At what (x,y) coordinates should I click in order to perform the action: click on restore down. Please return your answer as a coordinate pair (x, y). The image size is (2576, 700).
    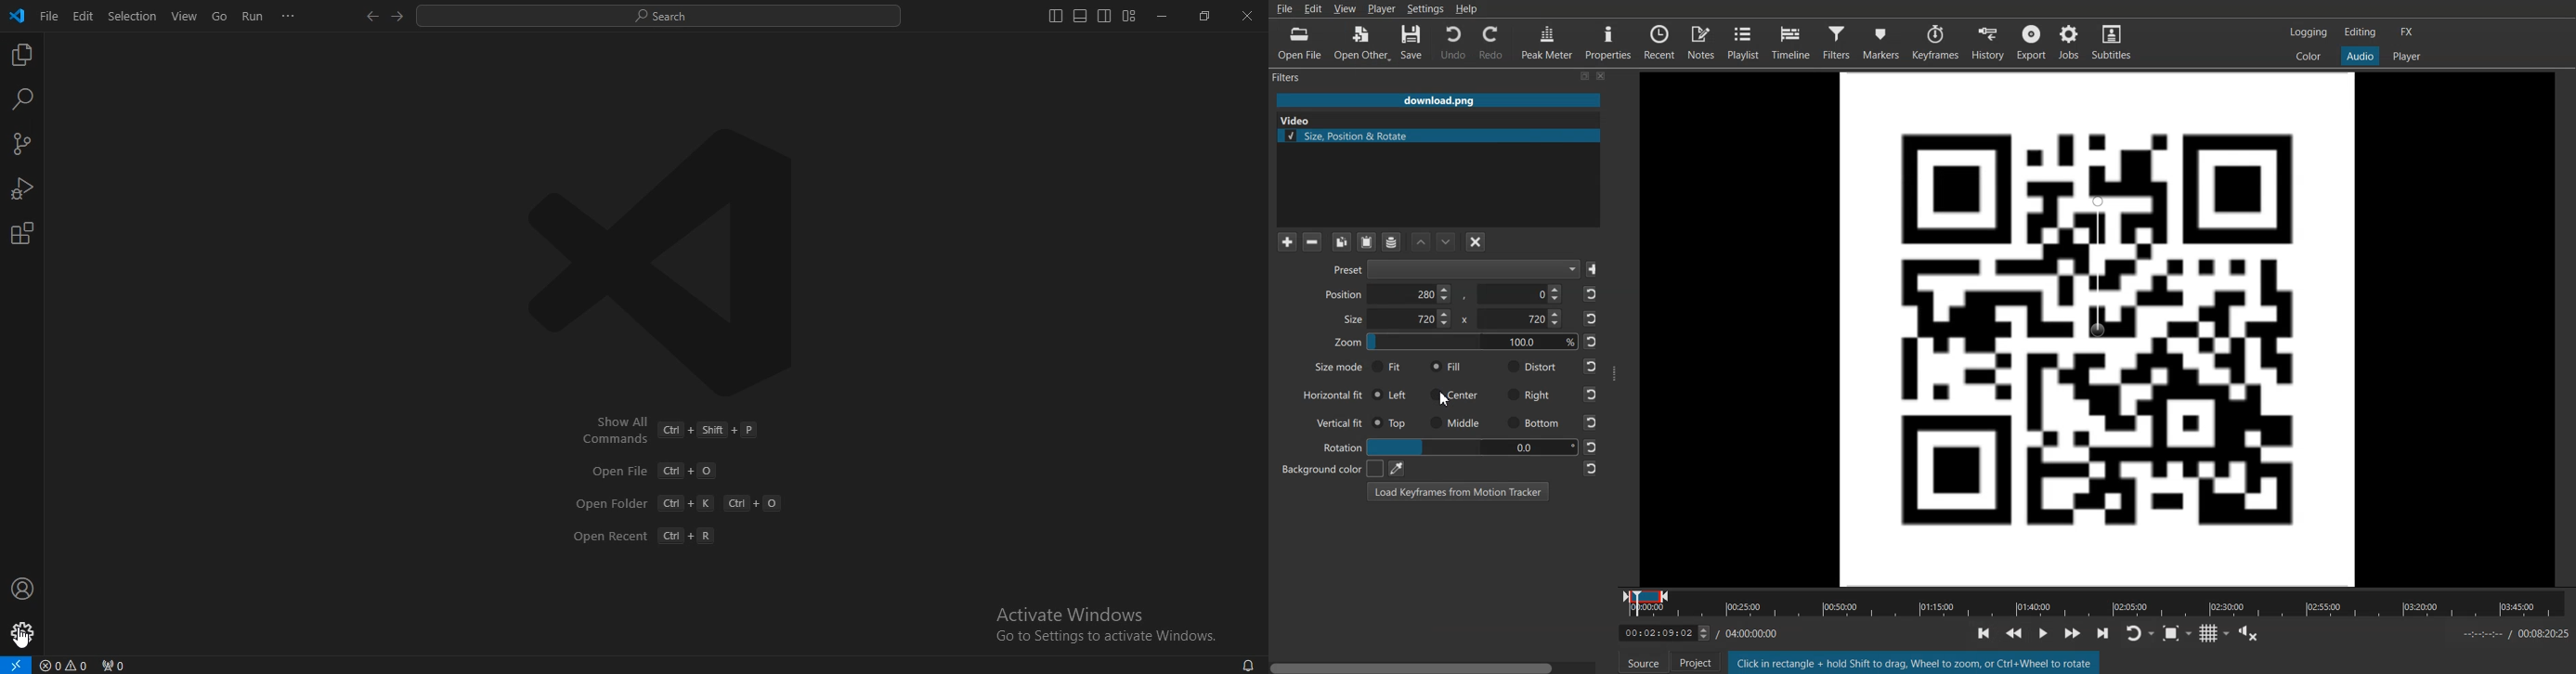
    Looking at the image, I should click on (1204, 16).